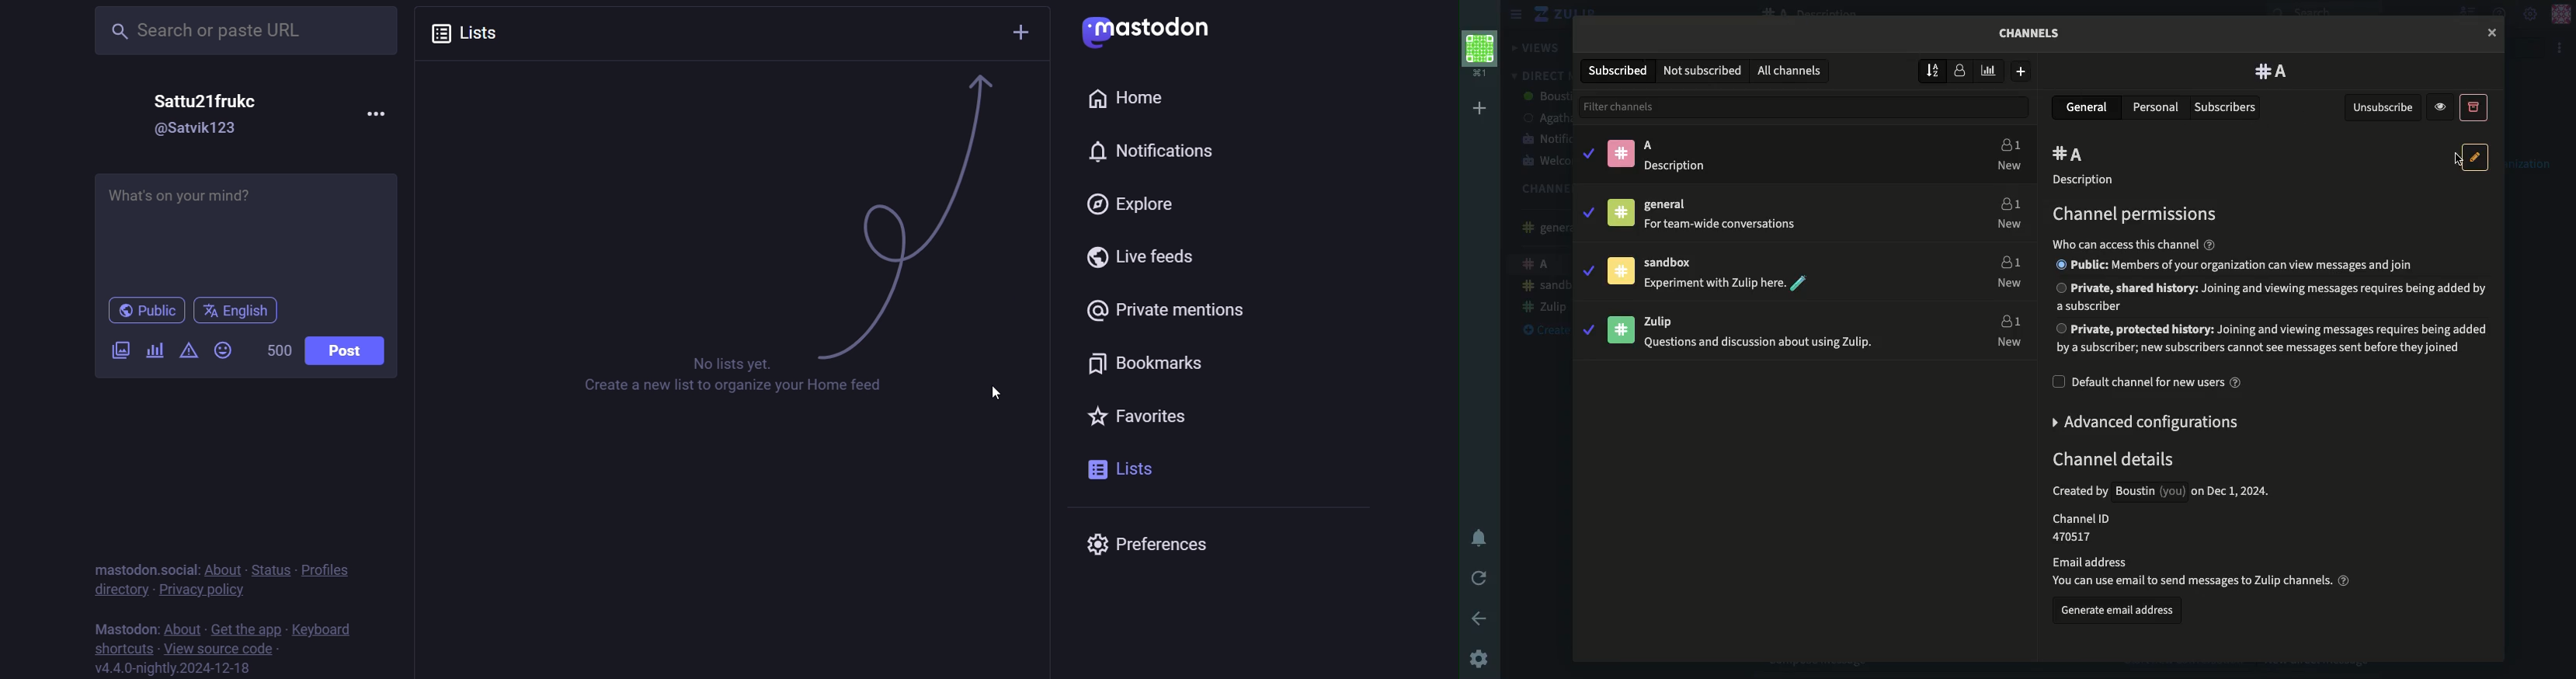 This screenshot has width=2576, height=700. I want to click on Generate email address, so click(2118, 613).